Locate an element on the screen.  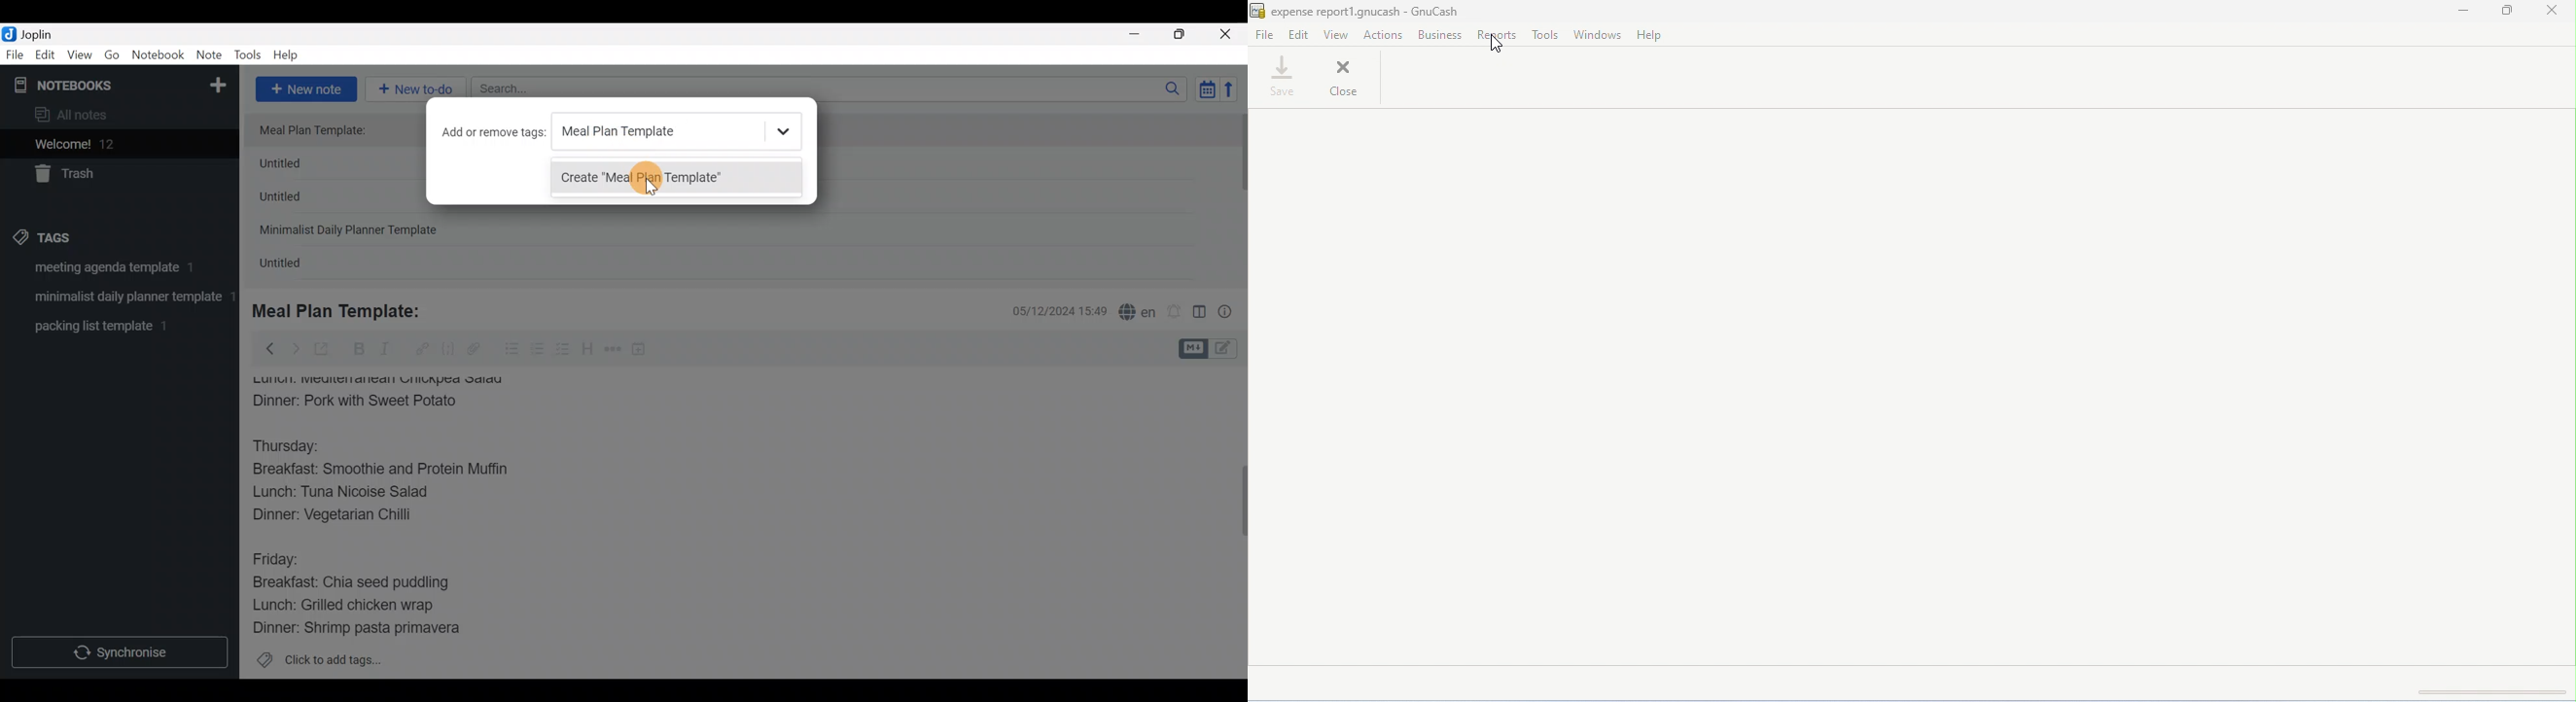
Help is located at coordinates (291, 53).